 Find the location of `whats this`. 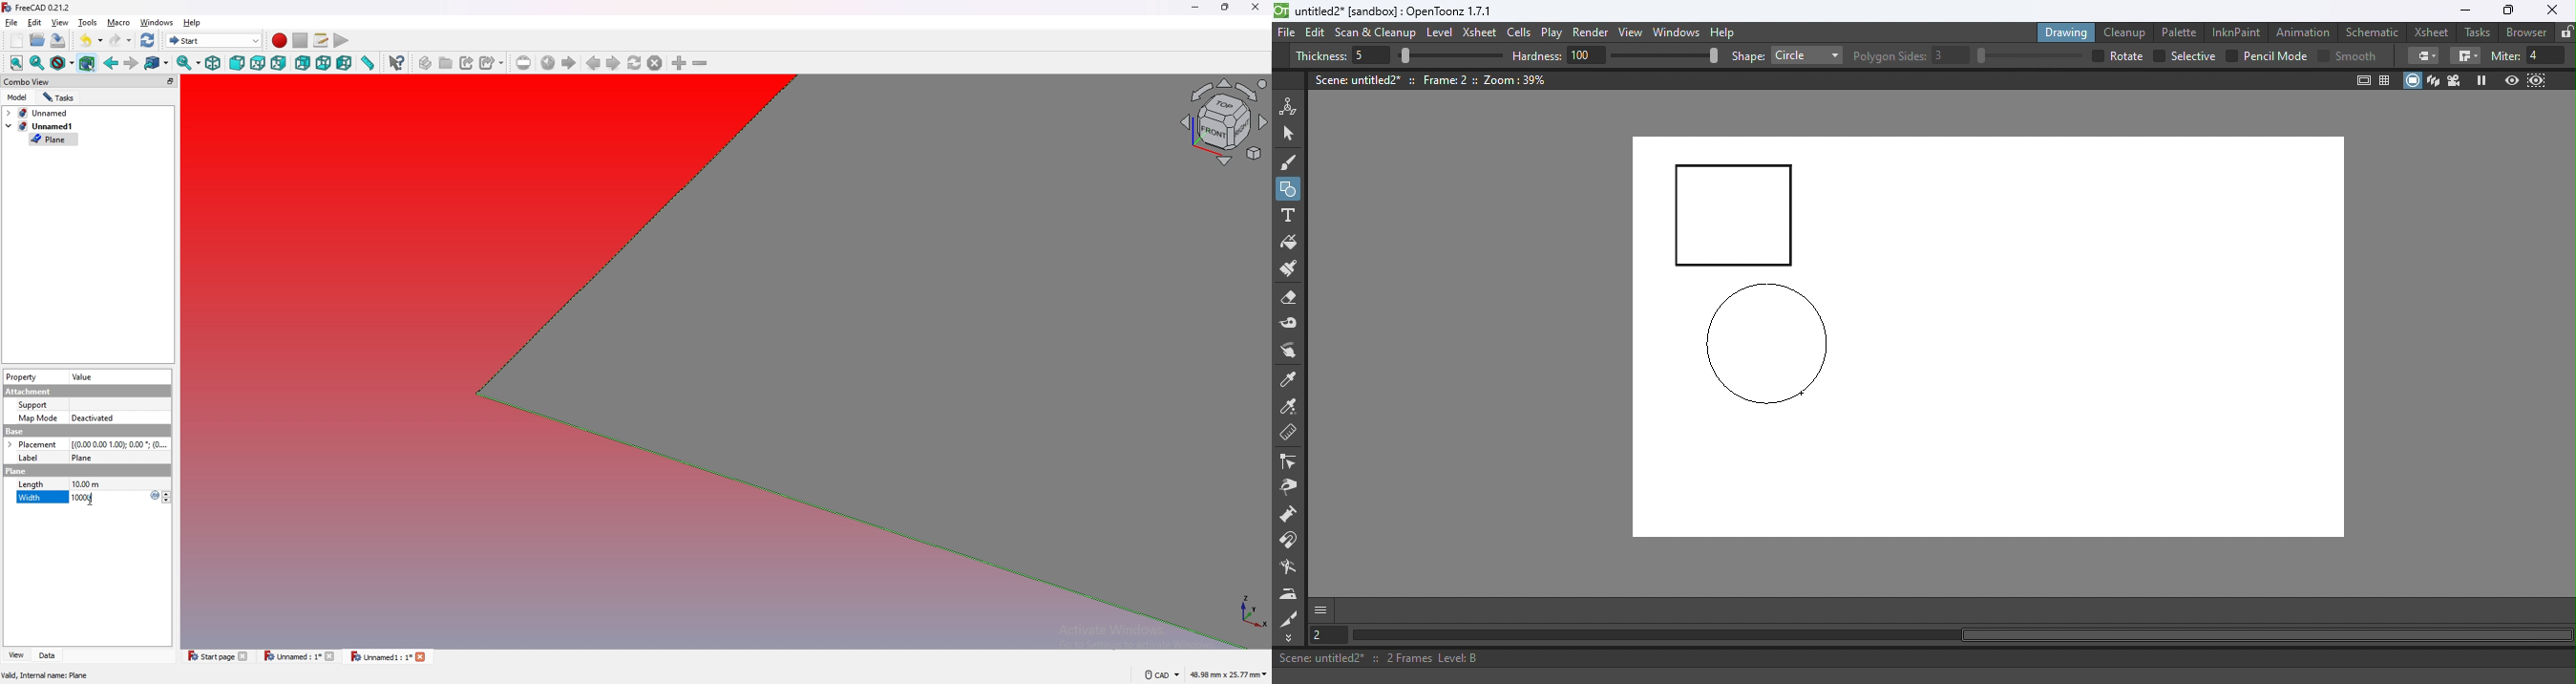

whats this is located at coordinates (397, 63).